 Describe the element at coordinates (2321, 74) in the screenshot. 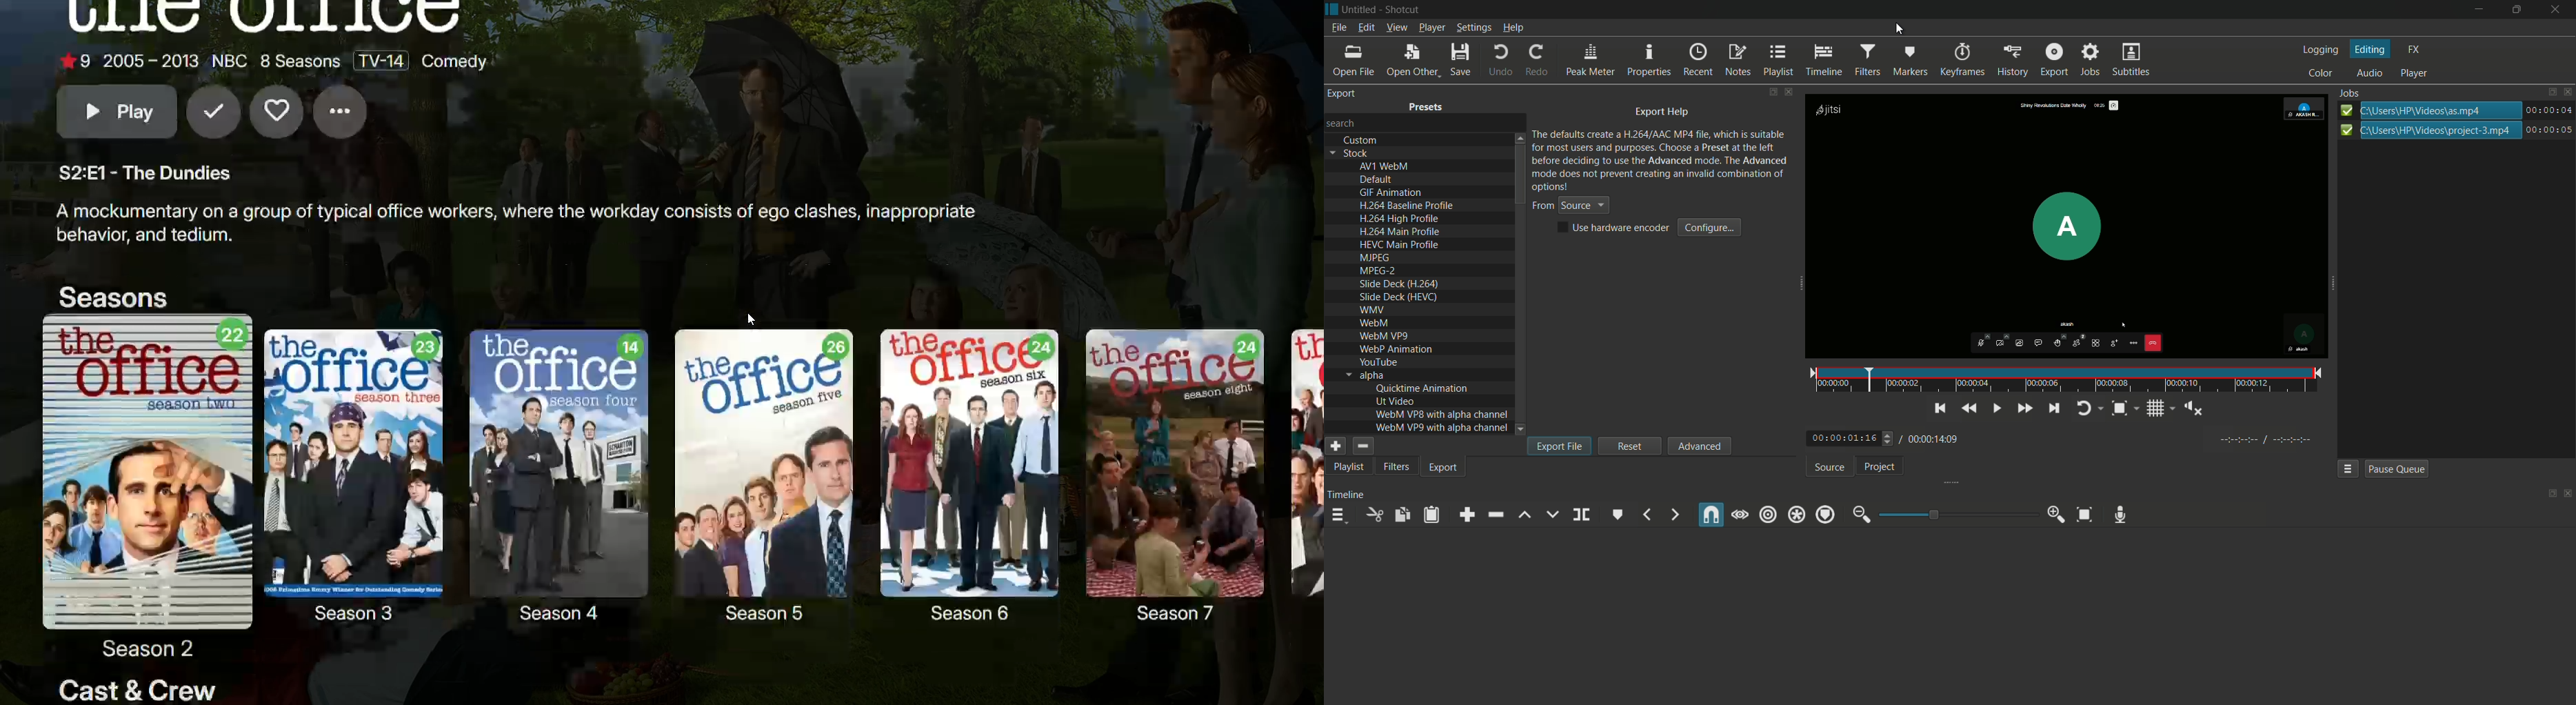

I see `color` at that location.